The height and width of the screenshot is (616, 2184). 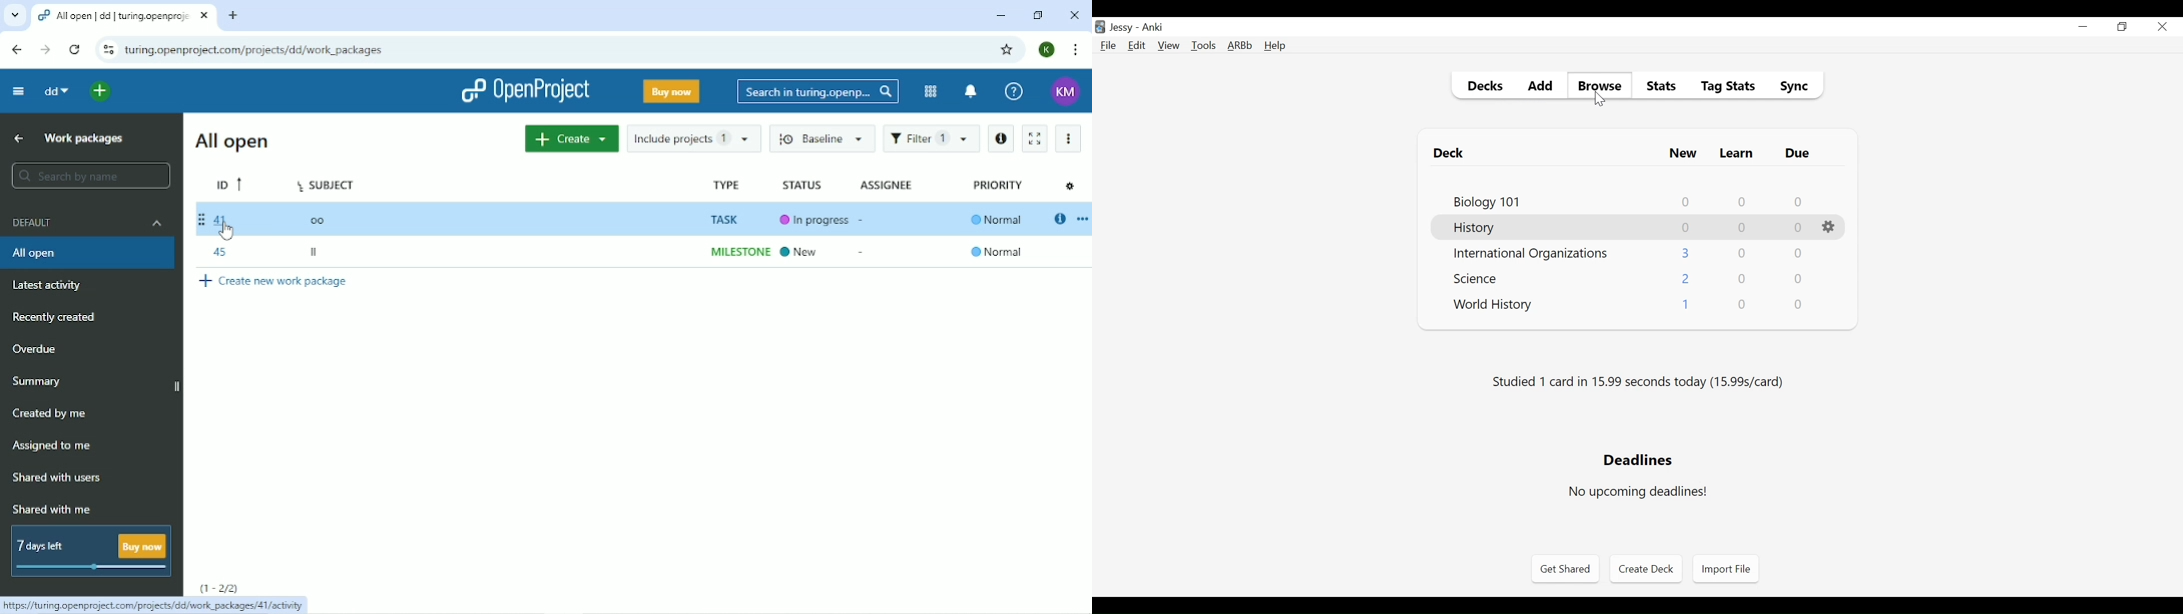 I want to click on Site, so click(x=255, y=50).